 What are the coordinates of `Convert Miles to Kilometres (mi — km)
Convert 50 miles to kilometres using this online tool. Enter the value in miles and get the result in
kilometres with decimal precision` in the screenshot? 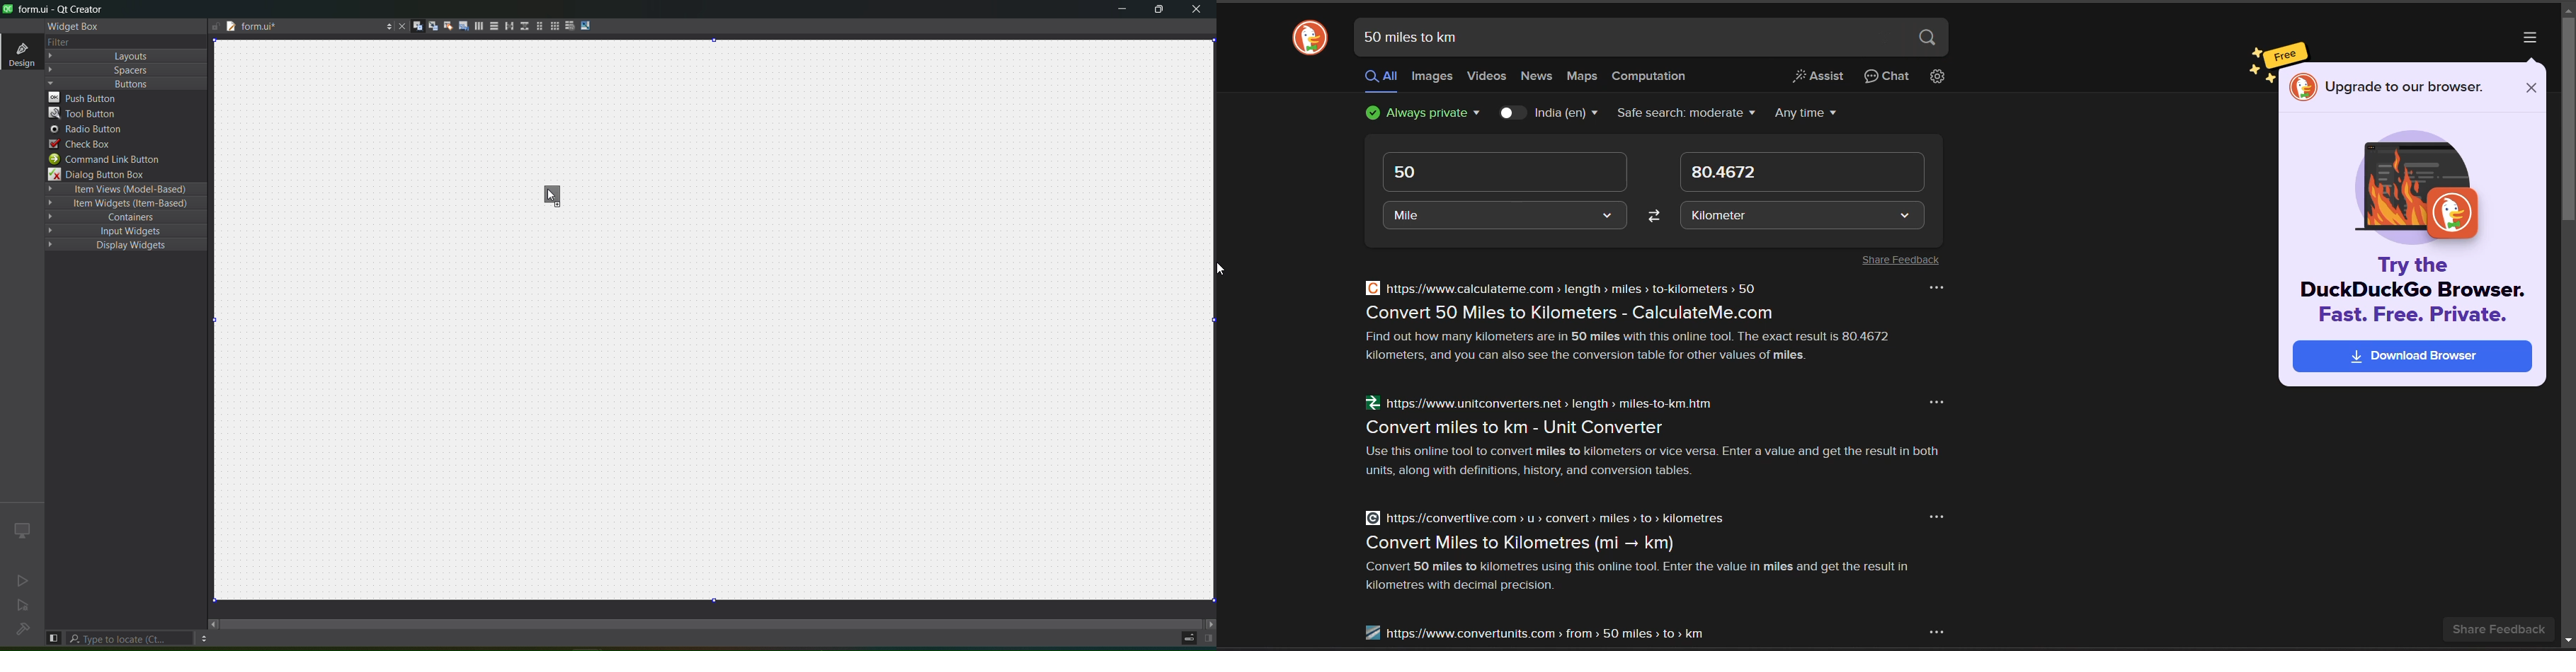 It's located at (1644, 564).